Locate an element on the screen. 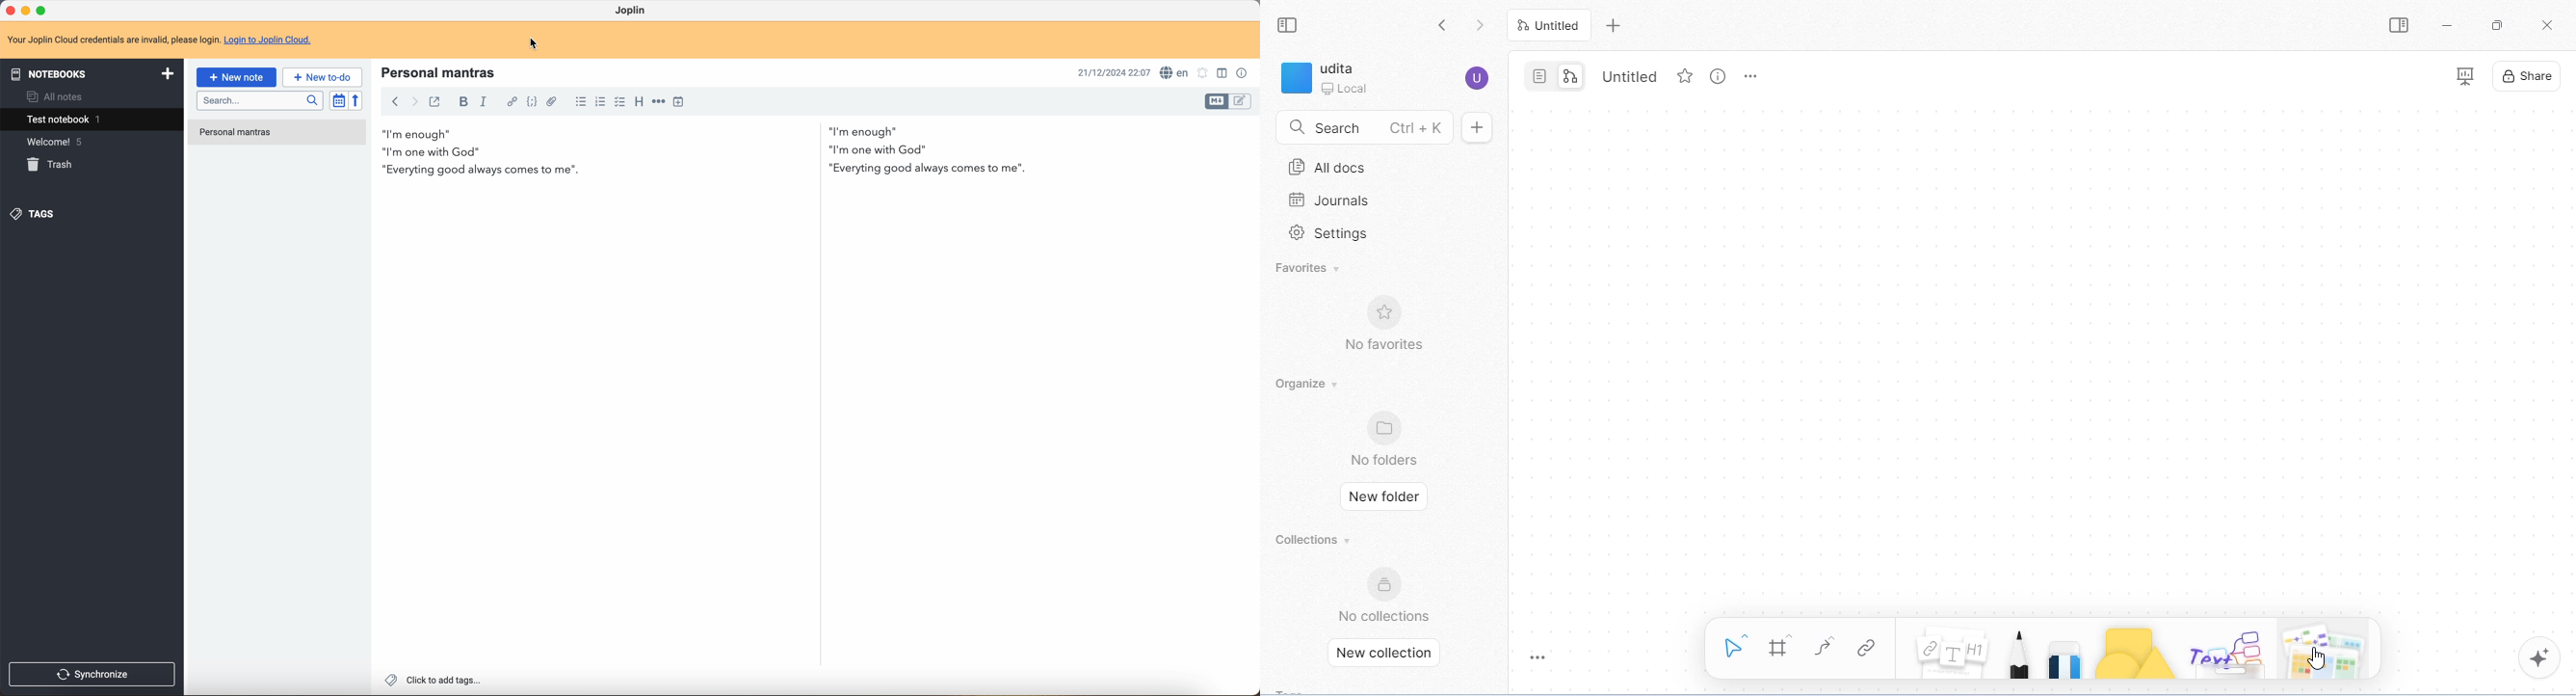 The width and height of the screenshot is (2576, 700). rename and more is located at coordinates (1750, 76).